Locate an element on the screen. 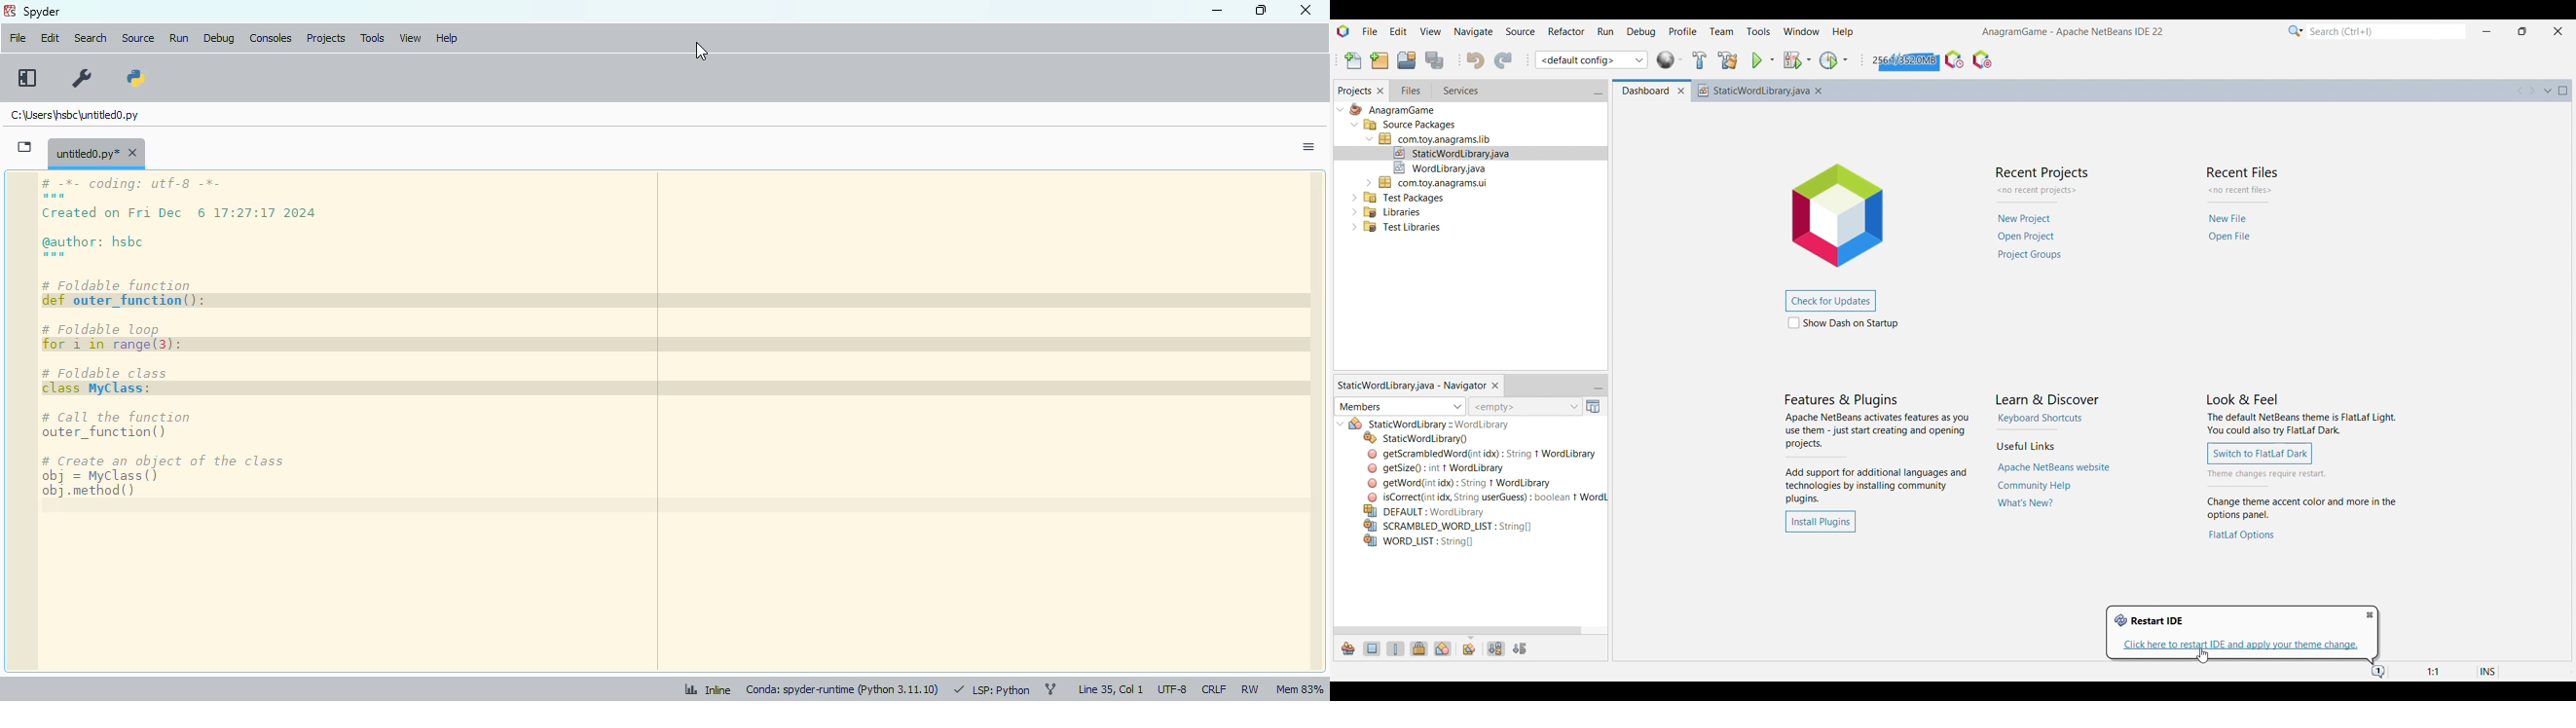 The width and height of the screenshot is (2576, 728). file is located at coordinates (17, 37).